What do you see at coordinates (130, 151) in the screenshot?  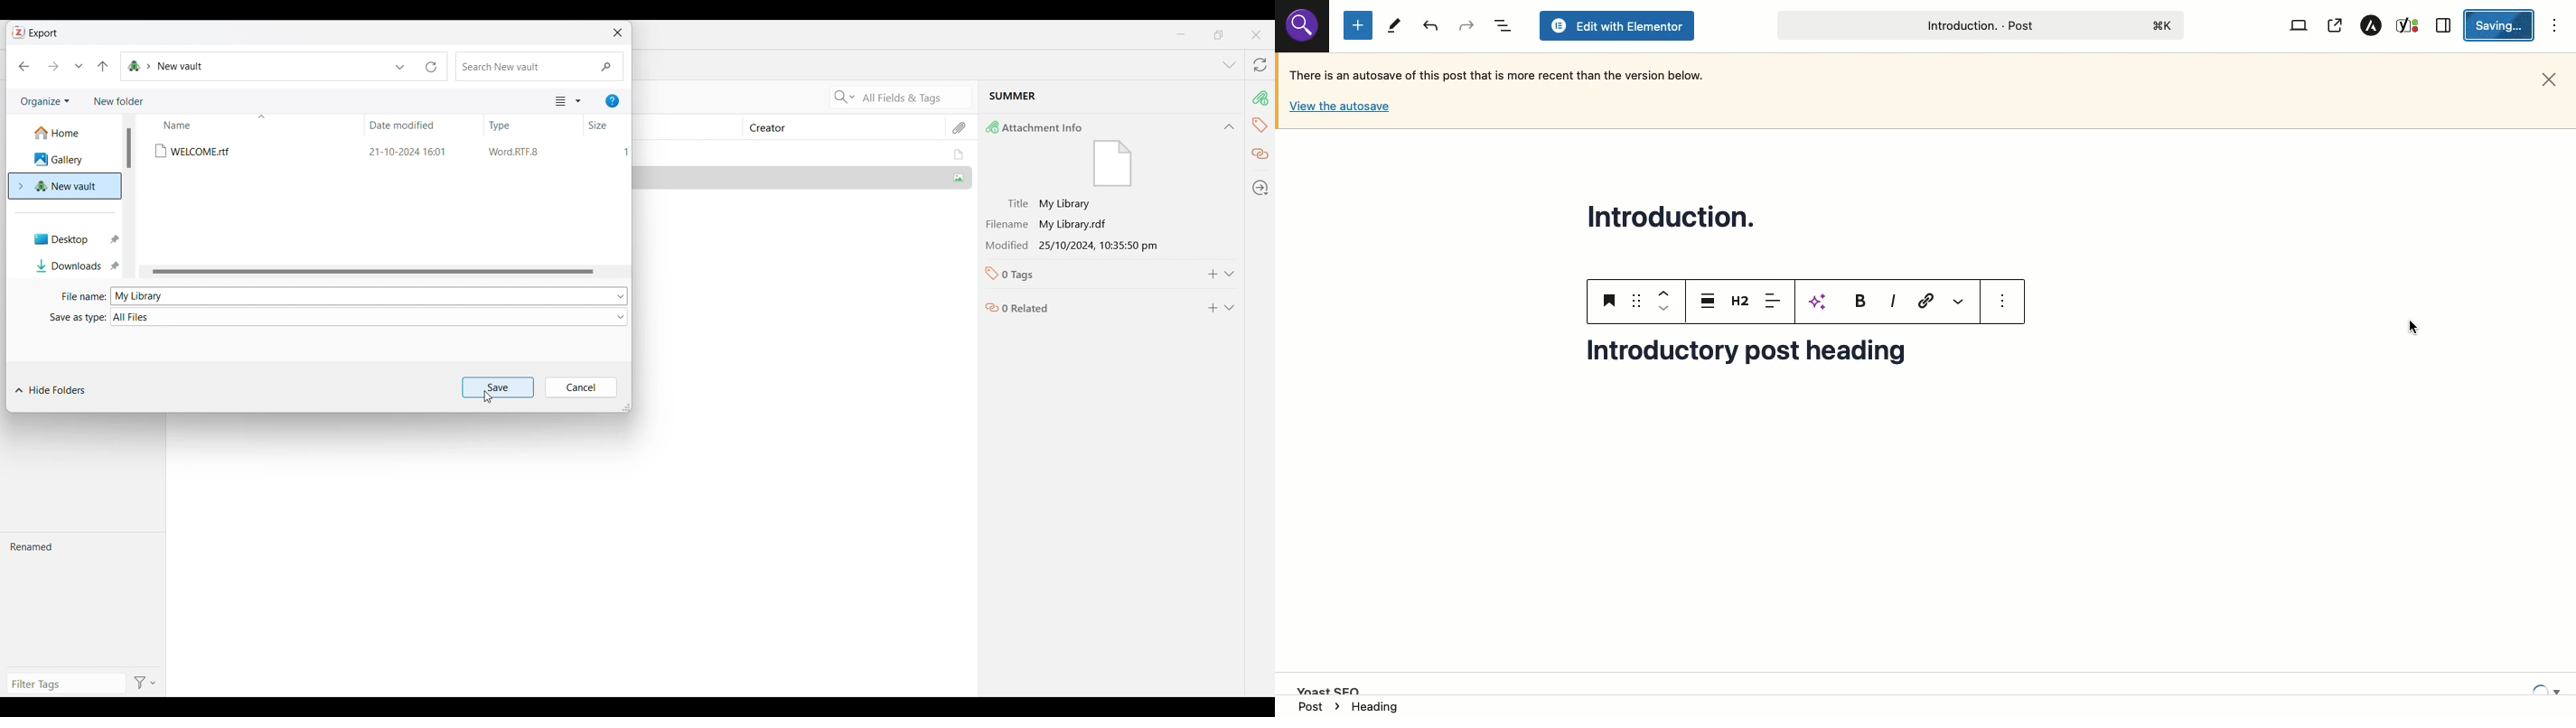 I see `vertical scrollbar` at bounding box center [130, 151].